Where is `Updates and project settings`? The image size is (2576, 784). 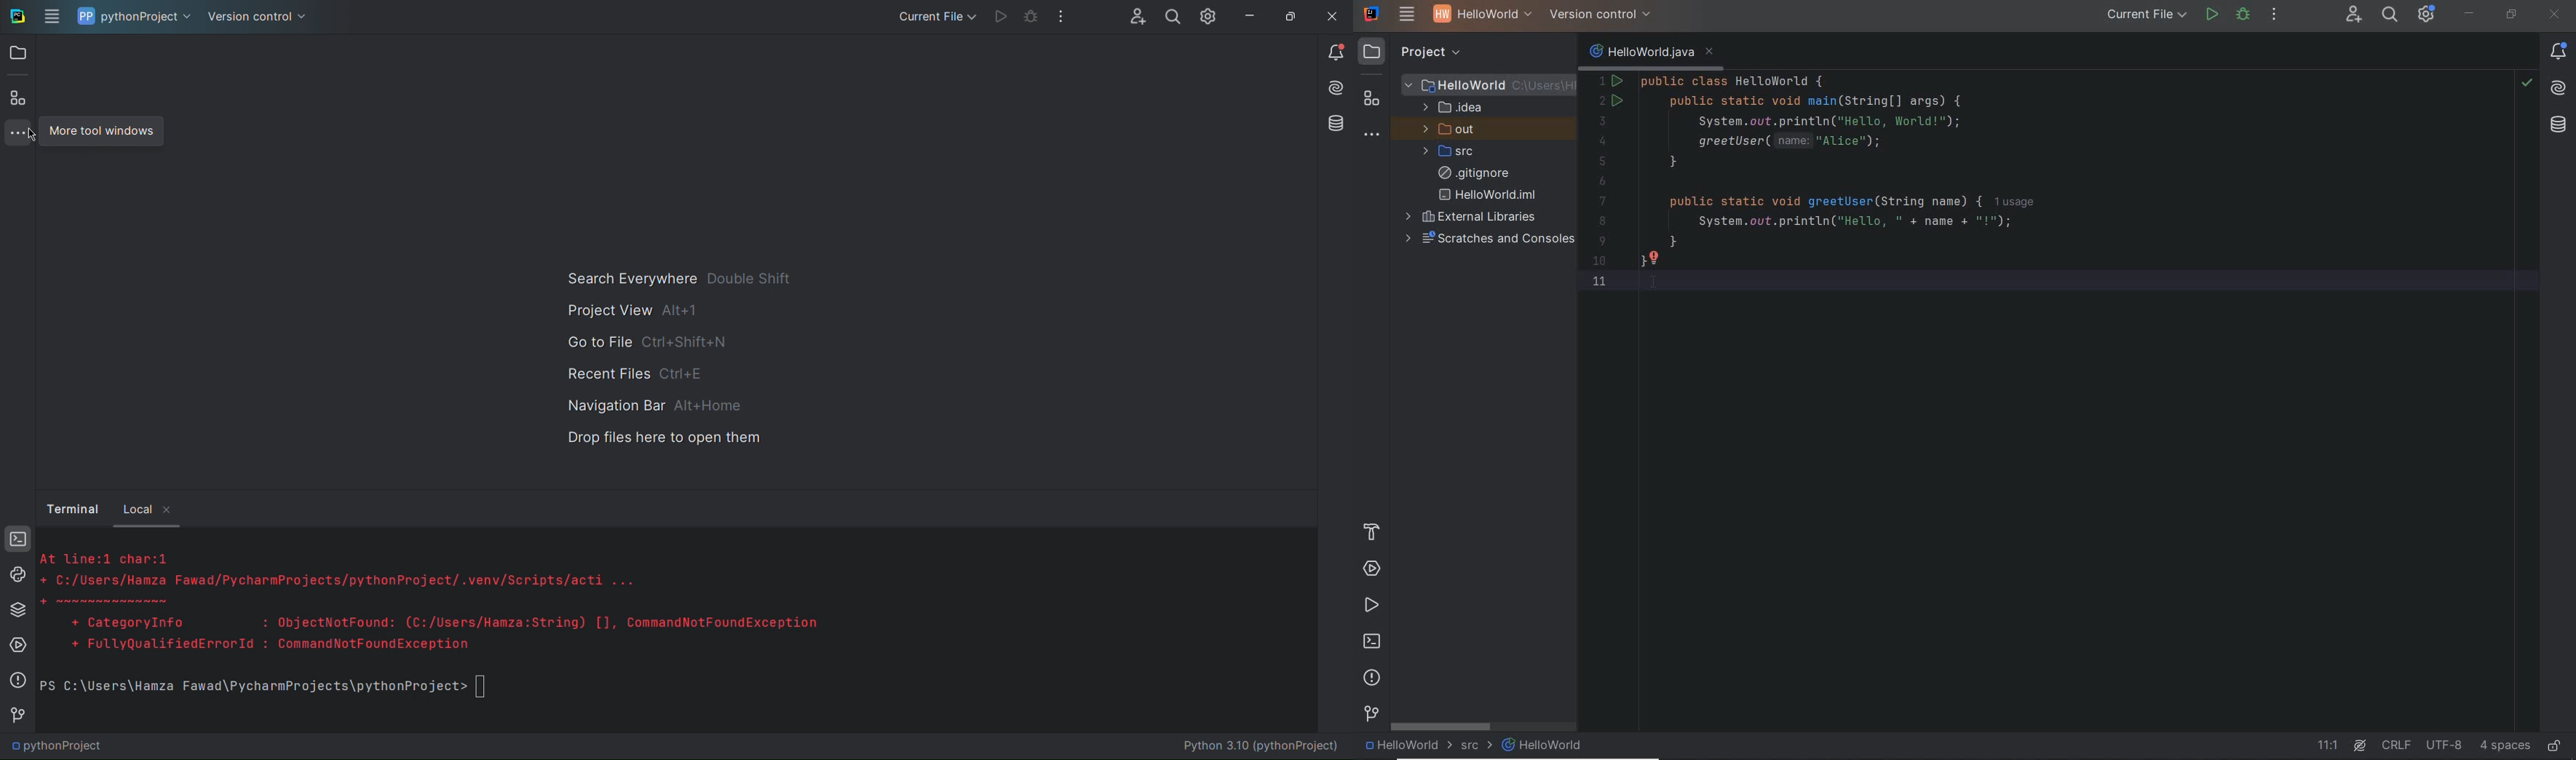 Updates and project settings is located at coordinates (2428, 16).